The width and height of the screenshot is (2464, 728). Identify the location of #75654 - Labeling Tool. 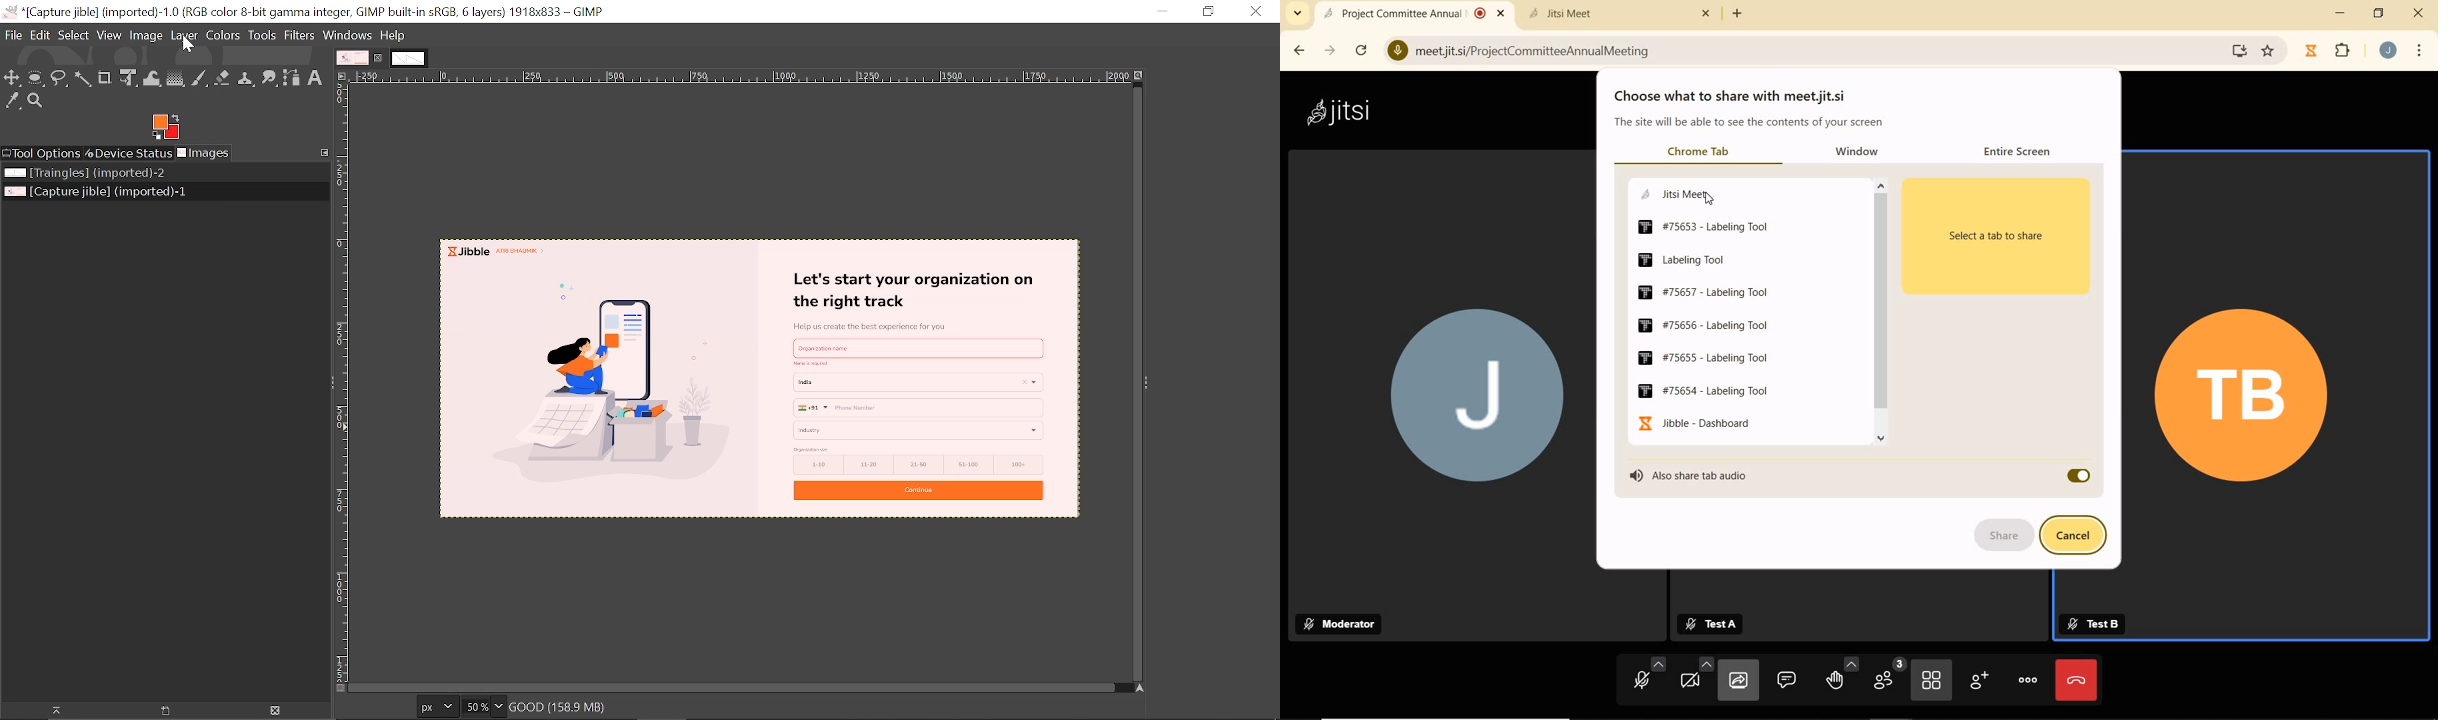
(1703, 390).